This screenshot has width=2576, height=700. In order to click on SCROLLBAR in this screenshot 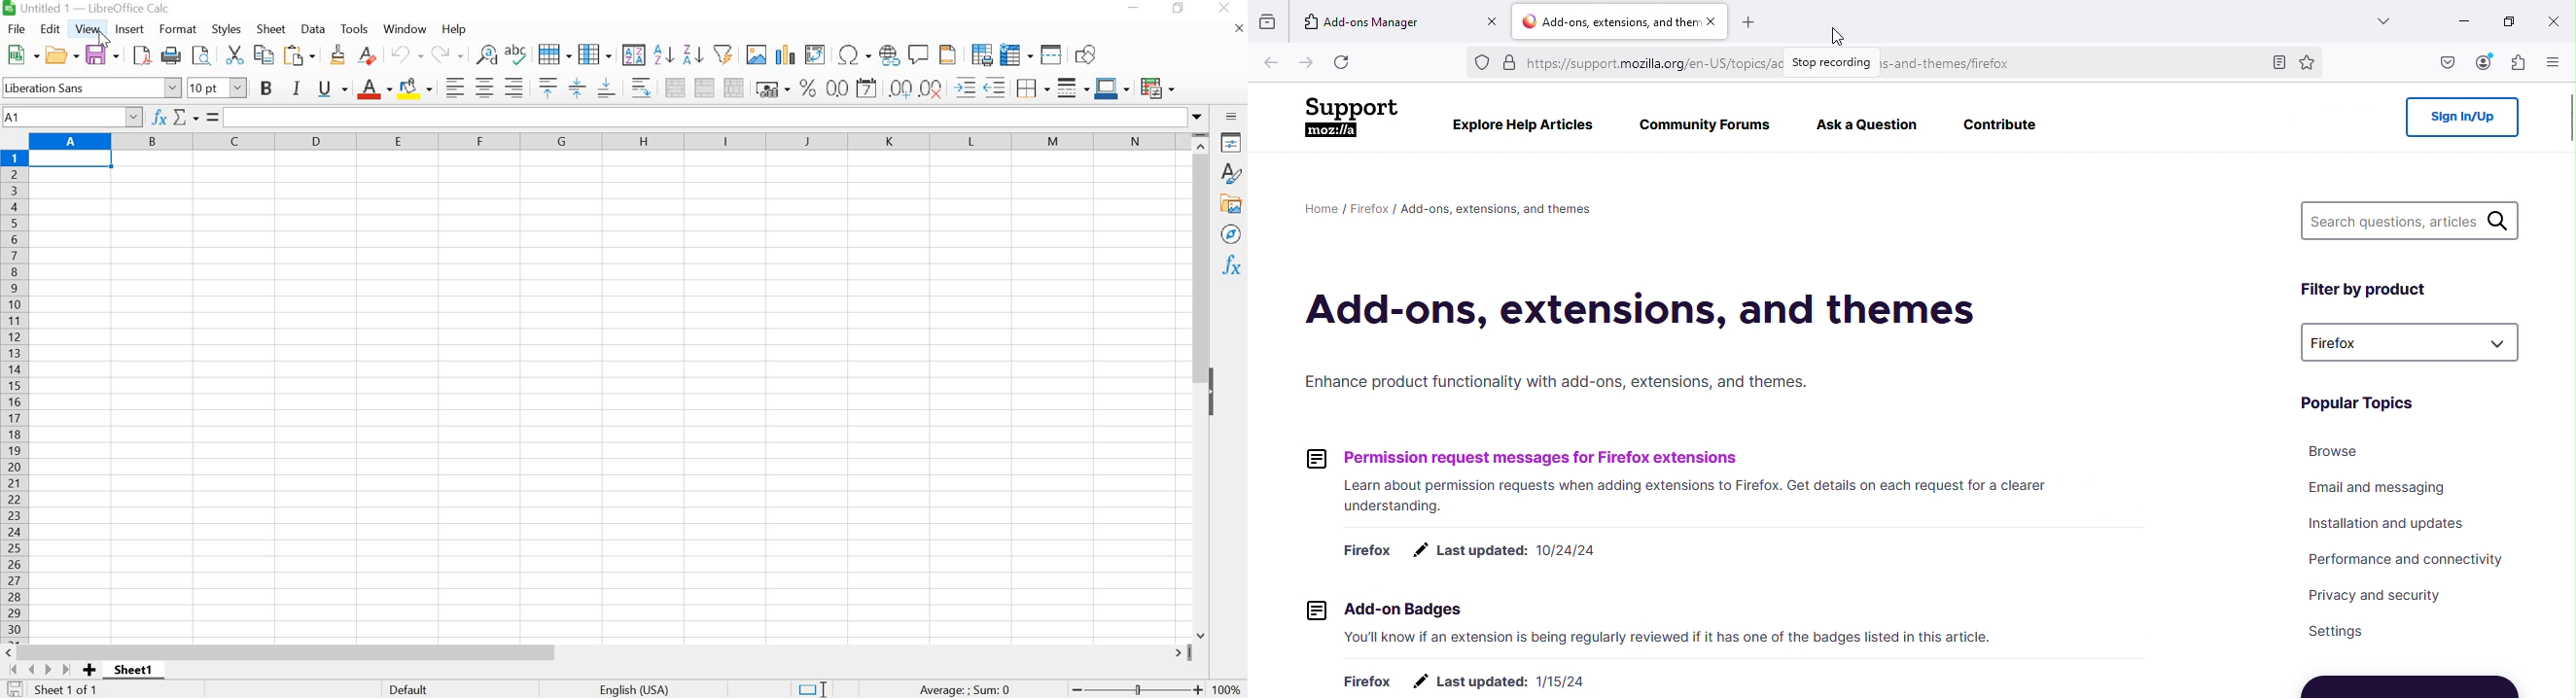, I will do `click(597, 652)`.